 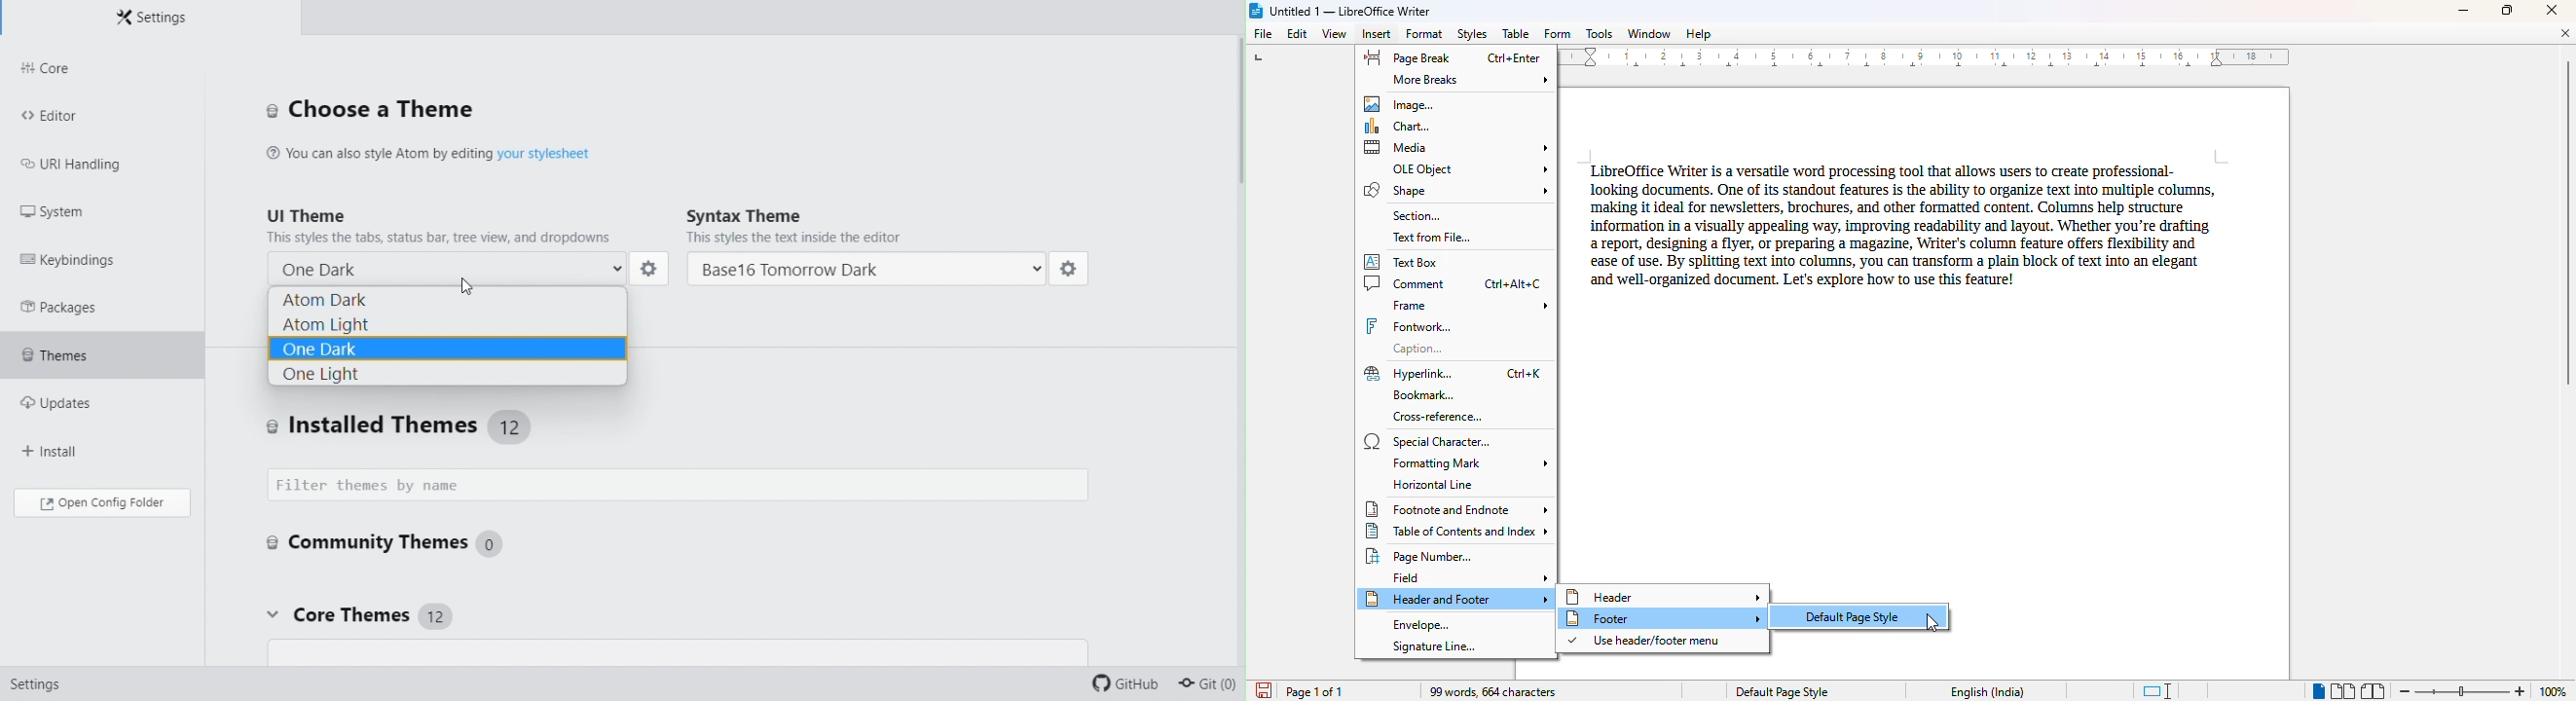 What do you see at coordinates (873, 226) in the screenshot?
I see `syntax theme- this styles the text inside the editor` at bounding box center [873, 226].